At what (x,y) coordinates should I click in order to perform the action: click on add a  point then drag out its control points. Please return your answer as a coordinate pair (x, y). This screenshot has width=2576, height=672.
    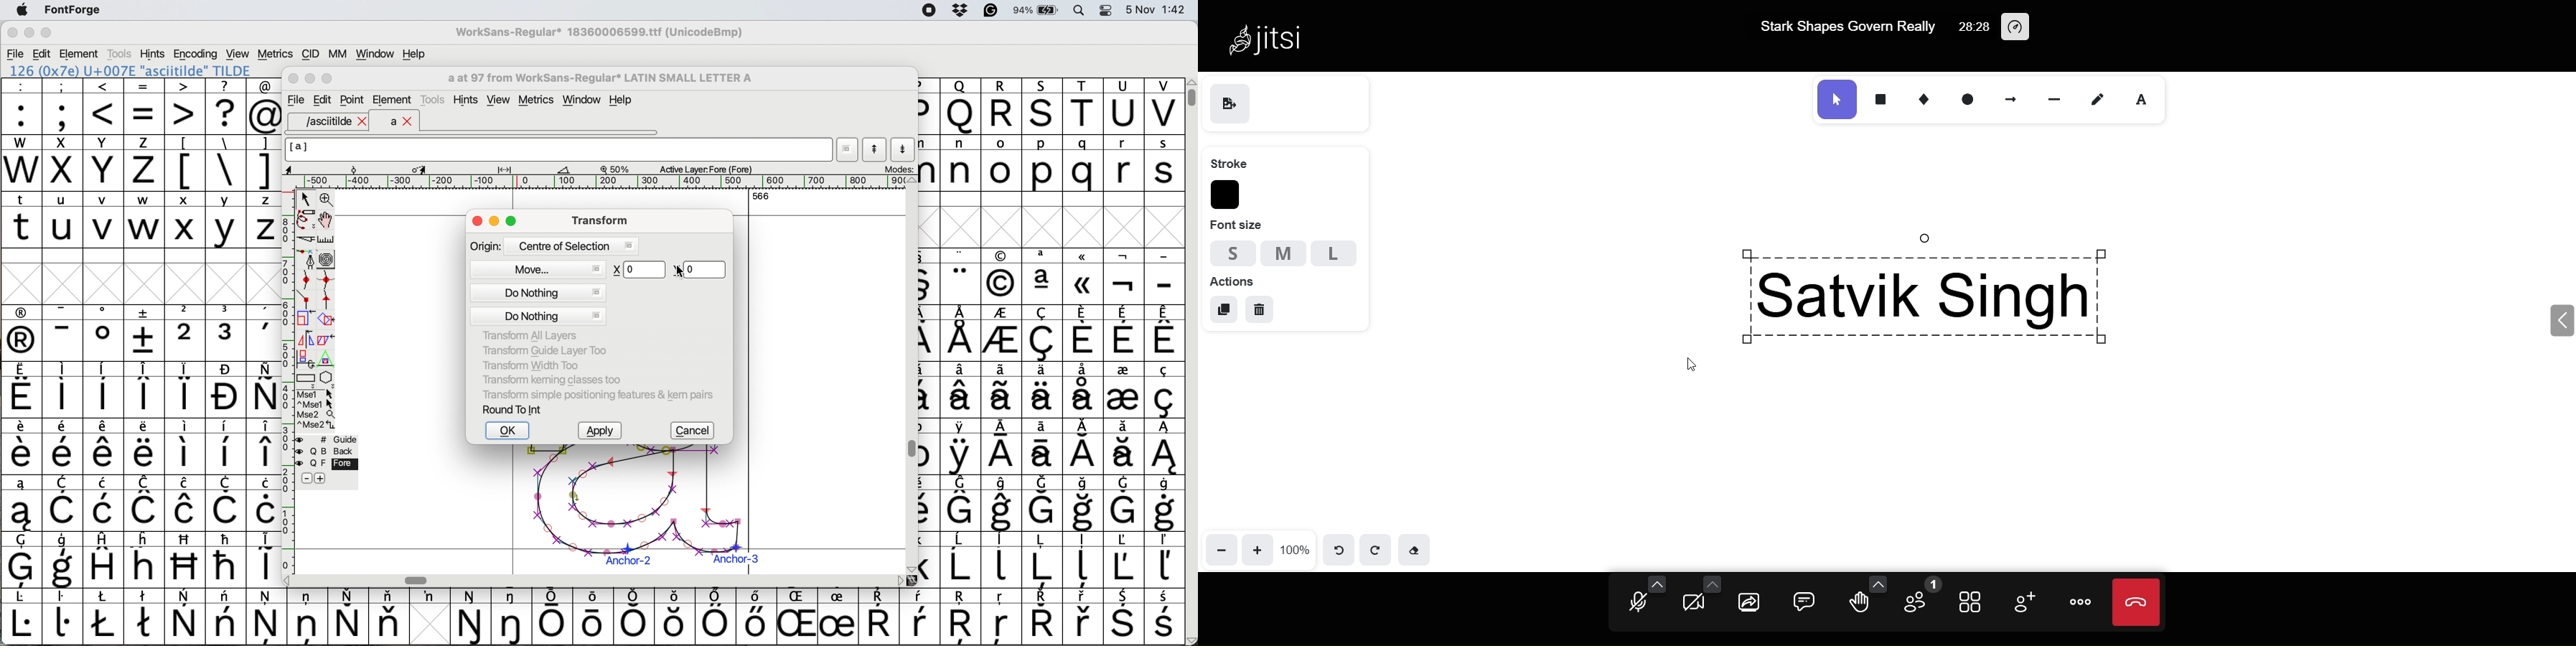
    Looking at the image, I should click on (307, 259).